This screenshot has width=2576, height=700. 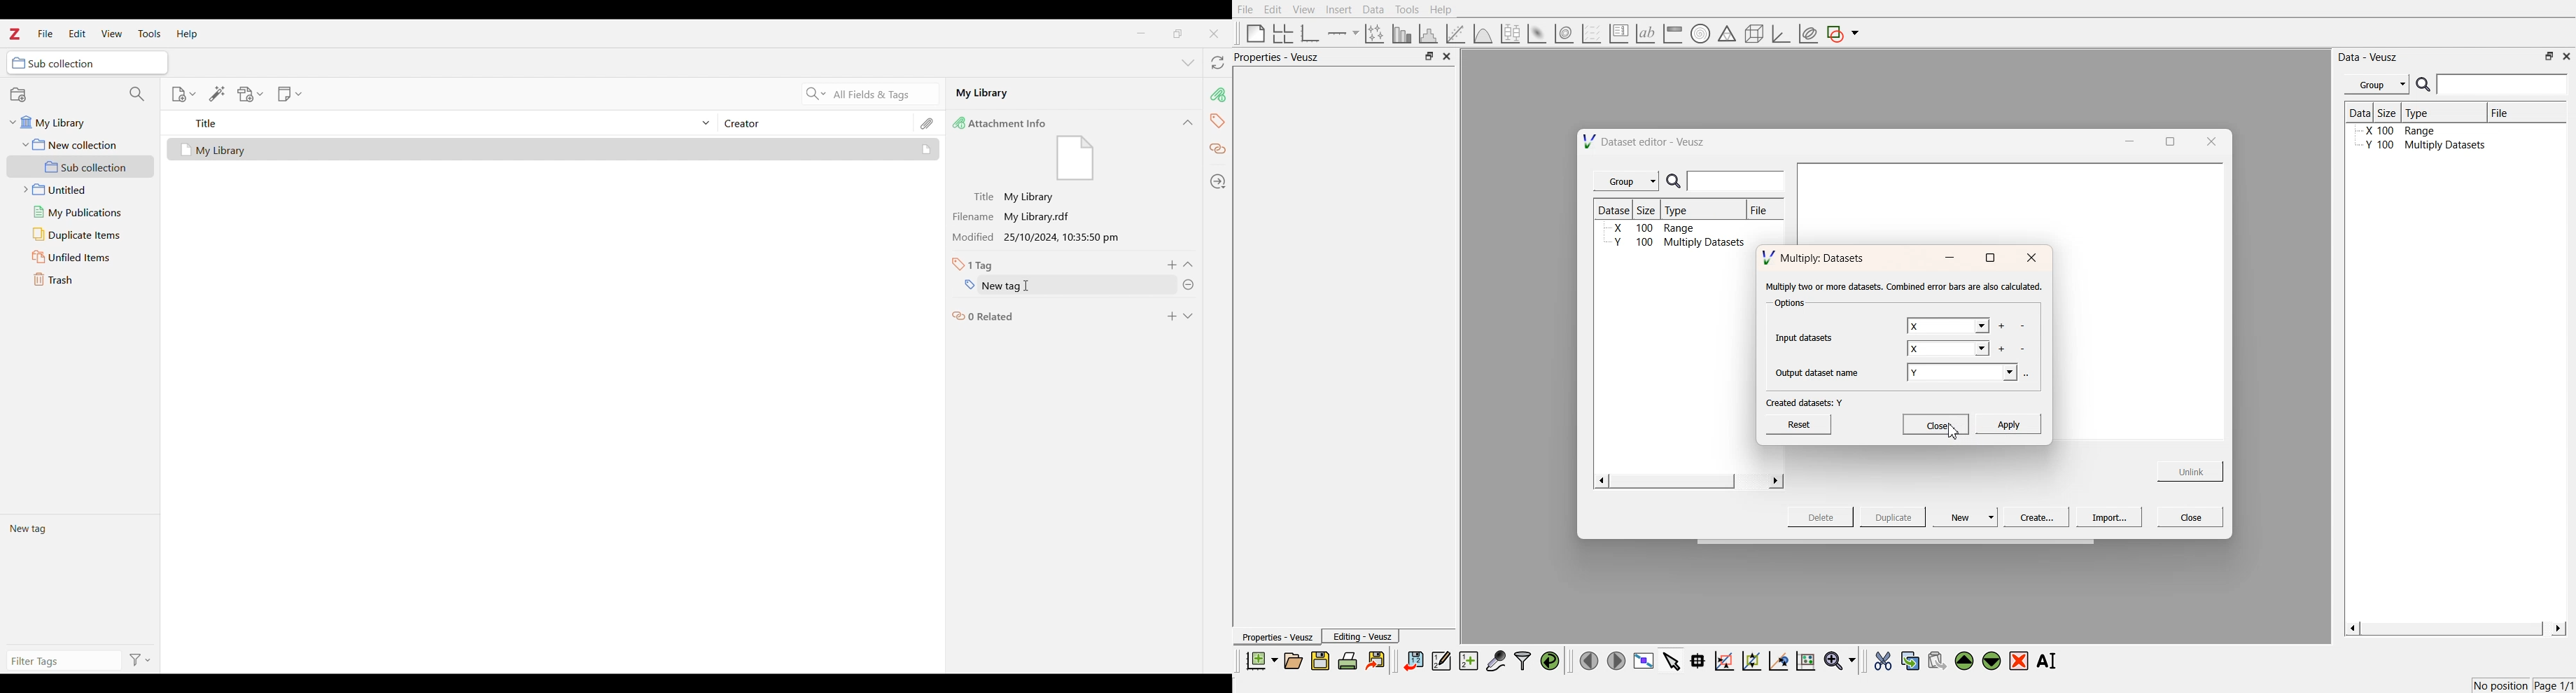 What do you see at coordinates (1173, 265) in the screenshot?
I see `Add` at bounding box center [1173, 265].